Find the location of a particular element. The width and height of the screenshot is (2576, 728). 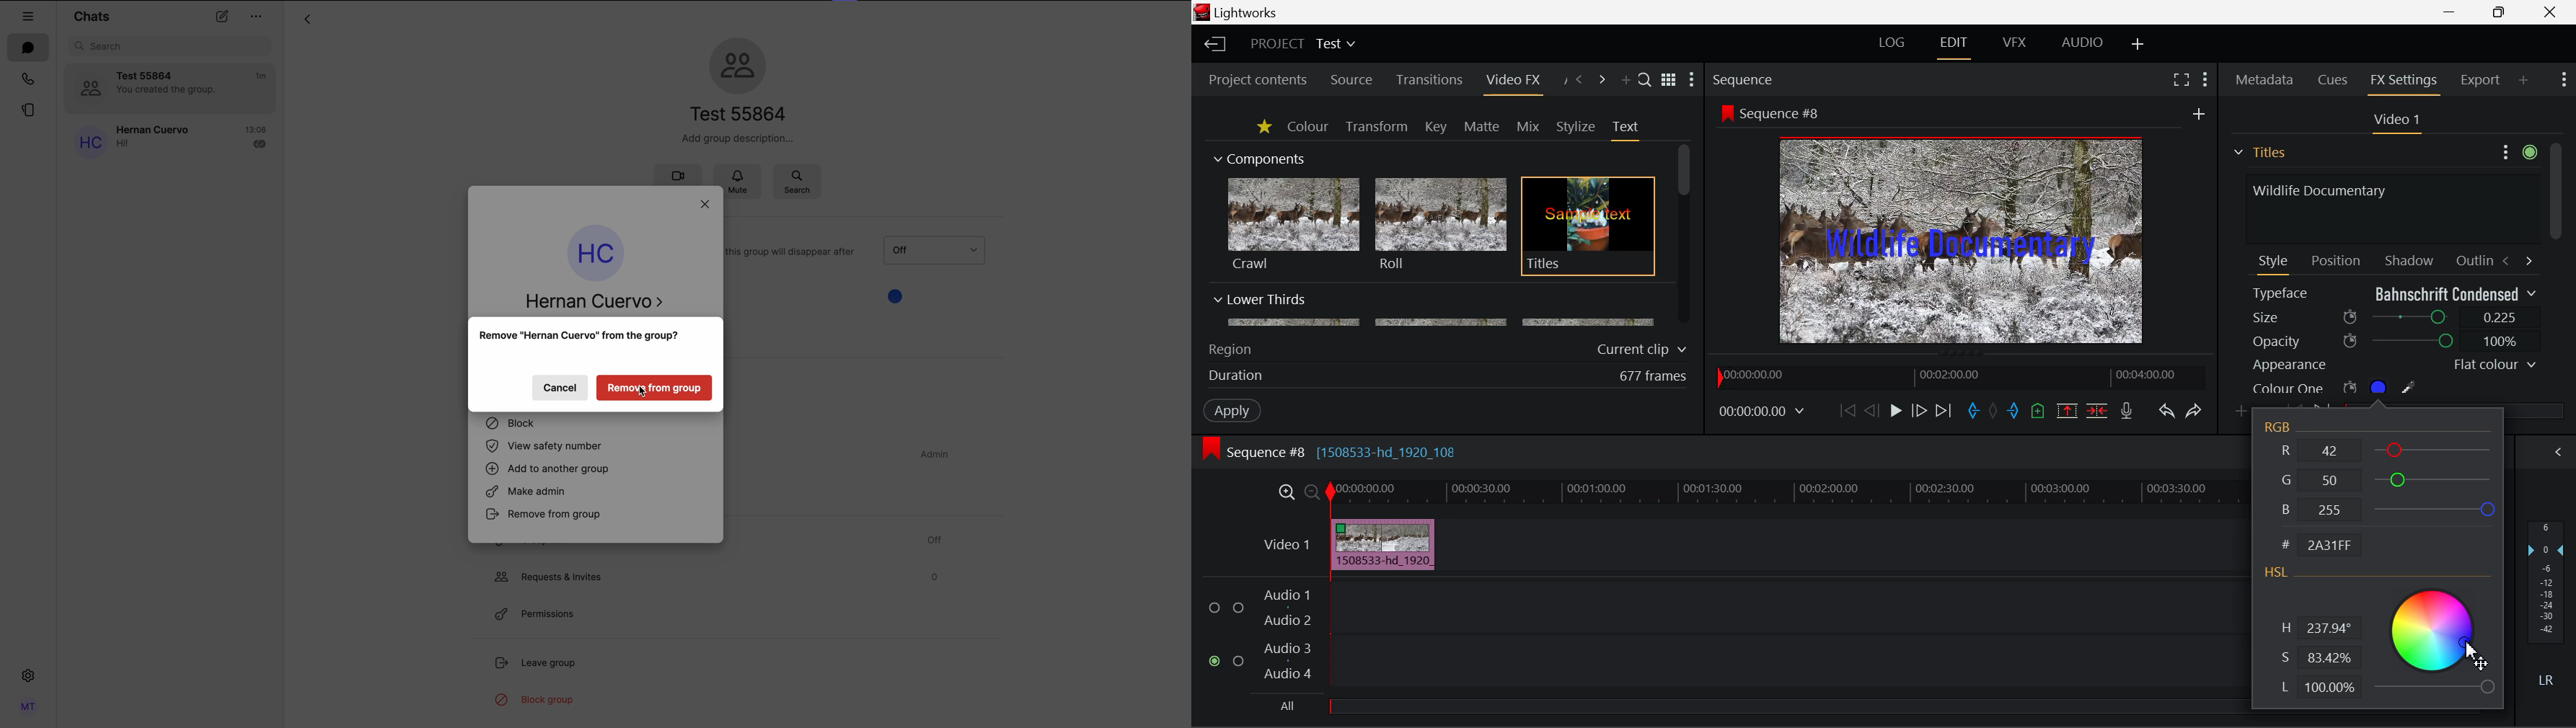

Audio 4 is located at coordinates (1288, 672).